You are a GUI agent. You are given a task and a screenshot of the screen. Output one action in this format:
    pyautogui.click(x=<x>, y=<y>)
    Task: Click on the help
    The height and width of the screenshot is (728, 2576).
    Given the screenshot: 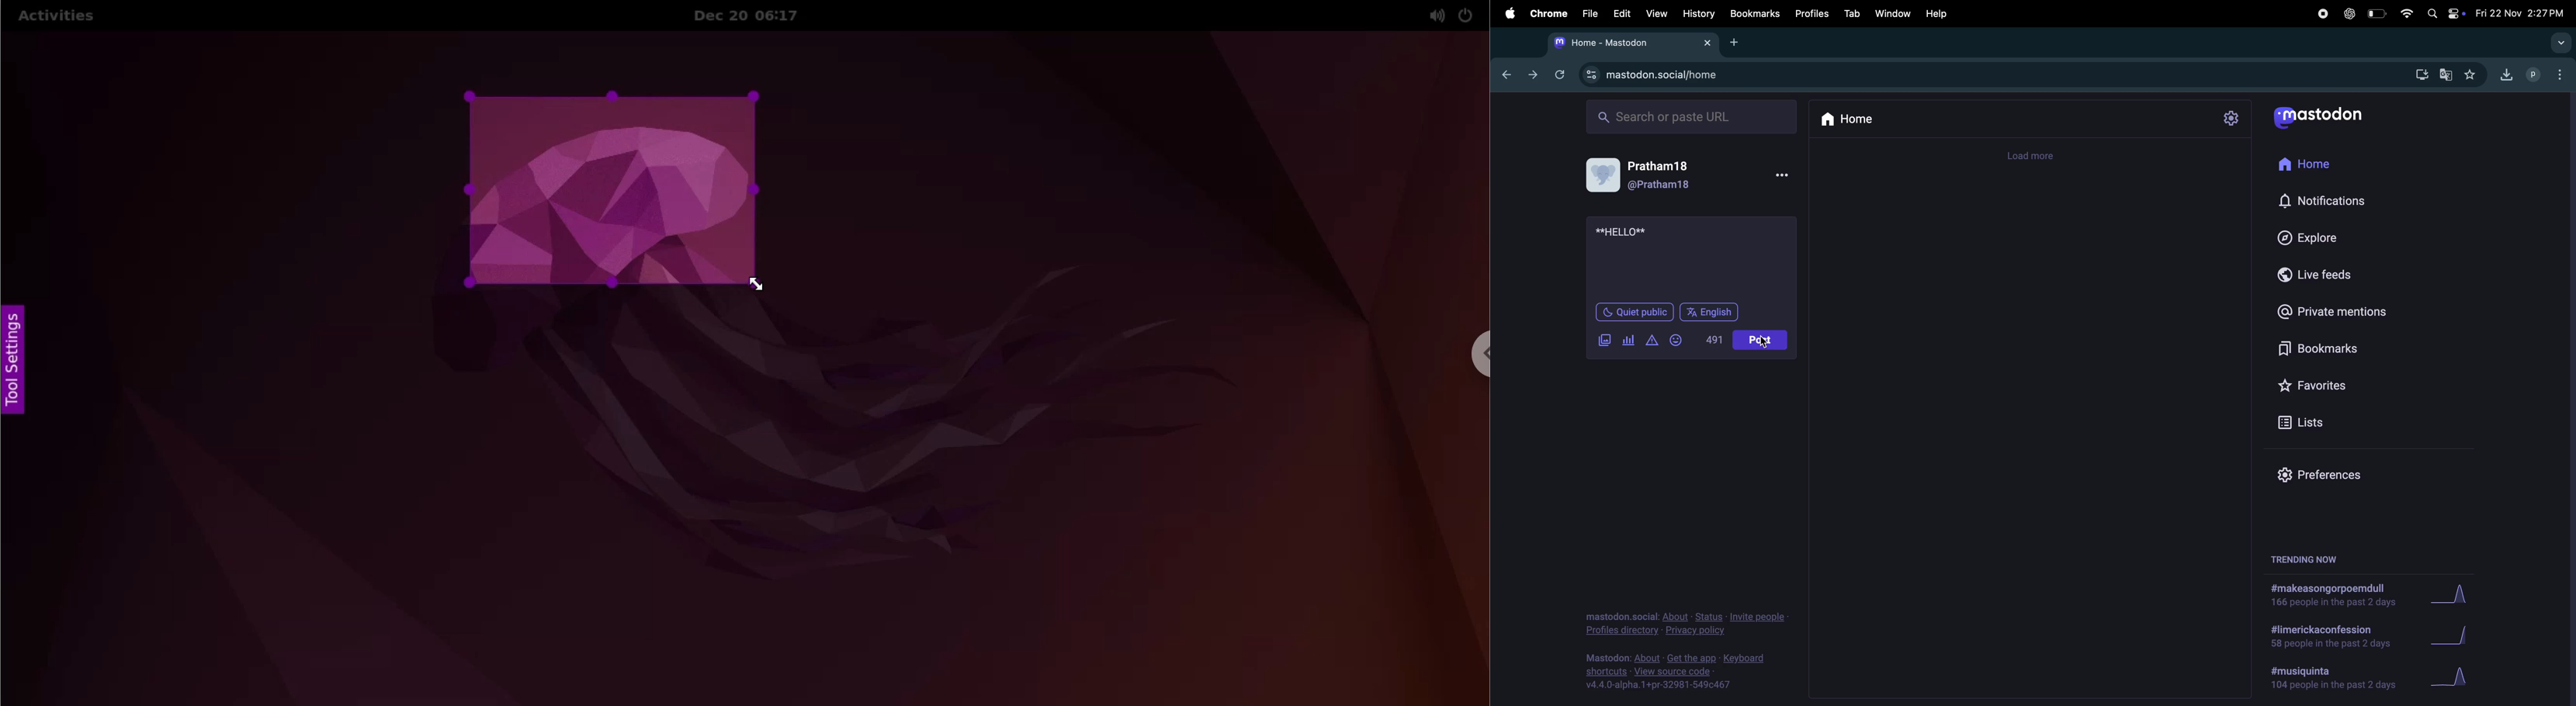 What is the action you would take?
    pyautogui.click(x=1939, y=13)
    